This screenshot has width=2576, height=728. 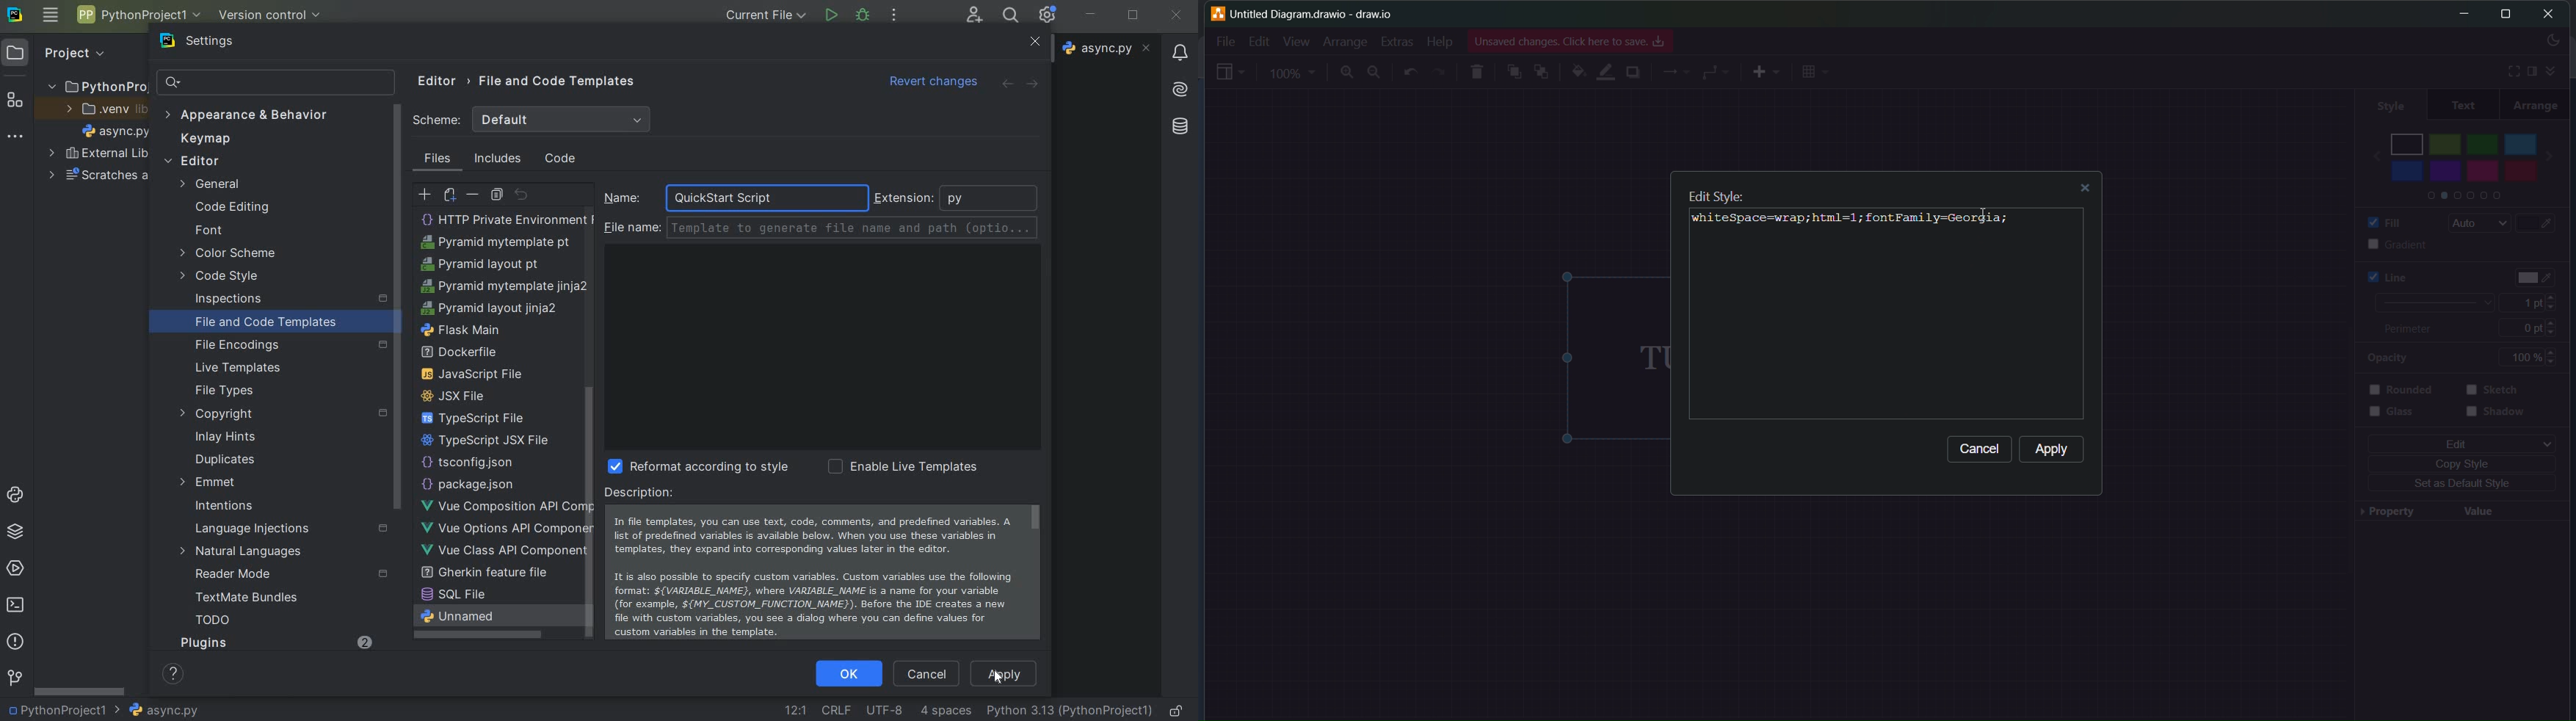 What do you see at coordinates (287, 347) in the screenshot?
I see `file encoding` at bounding box center [287, 347].